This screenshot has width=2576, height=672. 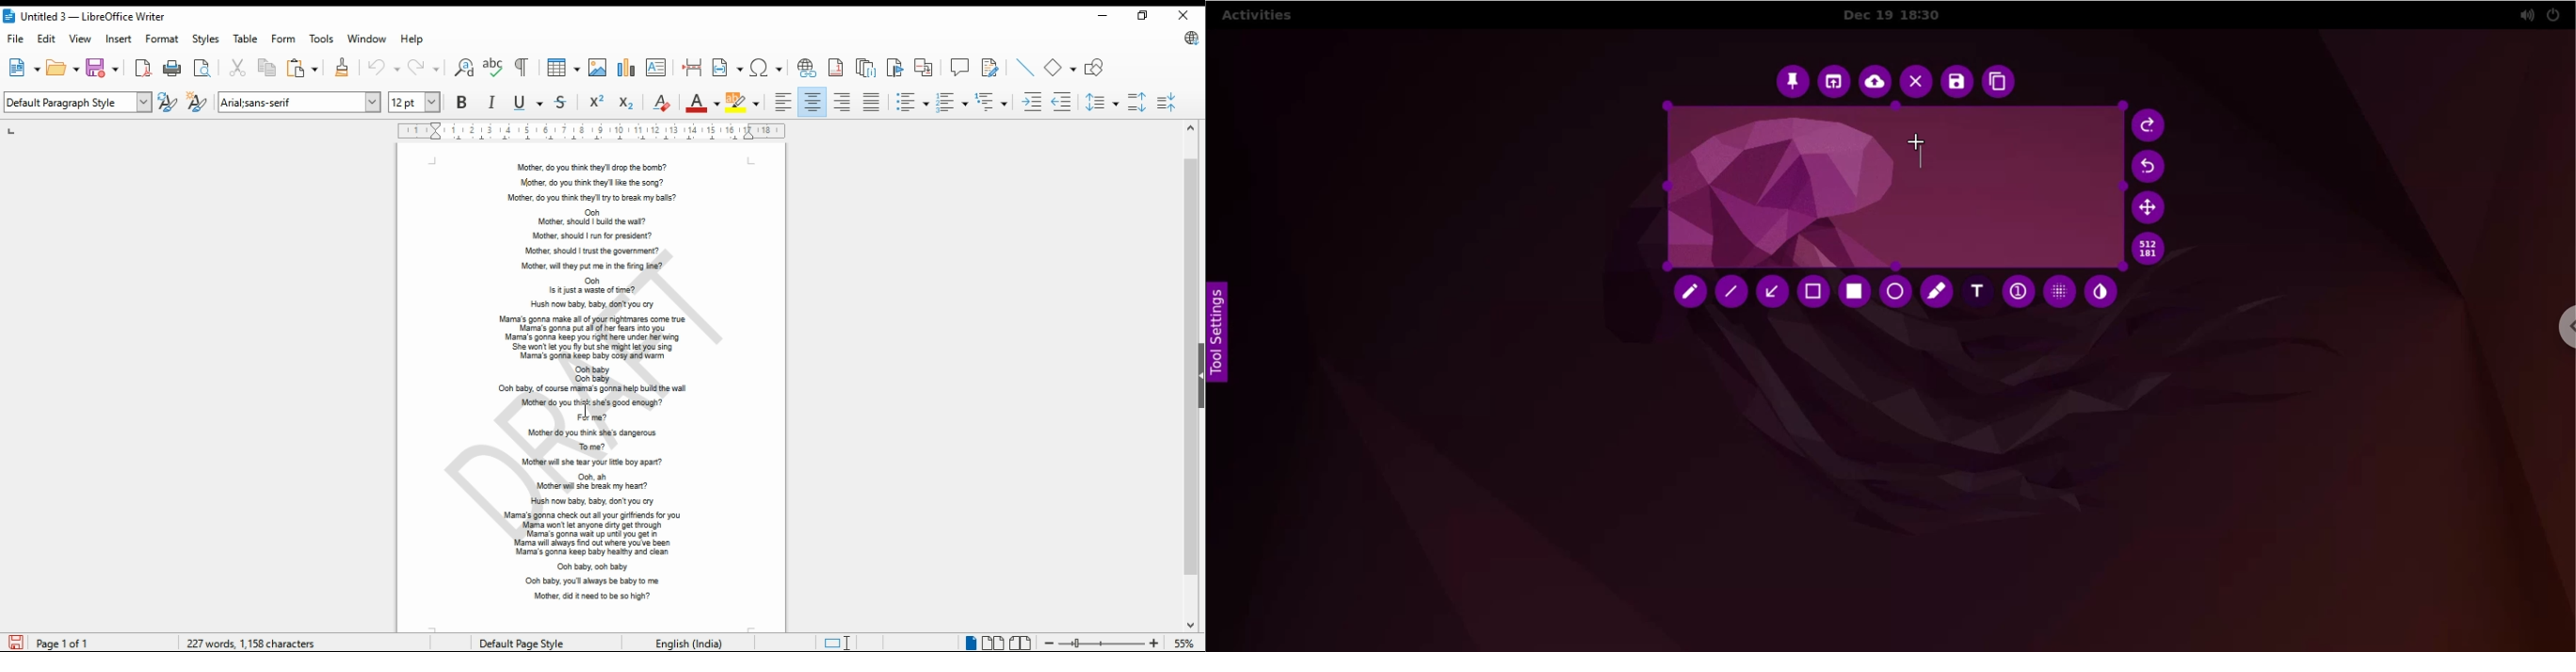 I want to click on restore, so click(x=1140, y=16).